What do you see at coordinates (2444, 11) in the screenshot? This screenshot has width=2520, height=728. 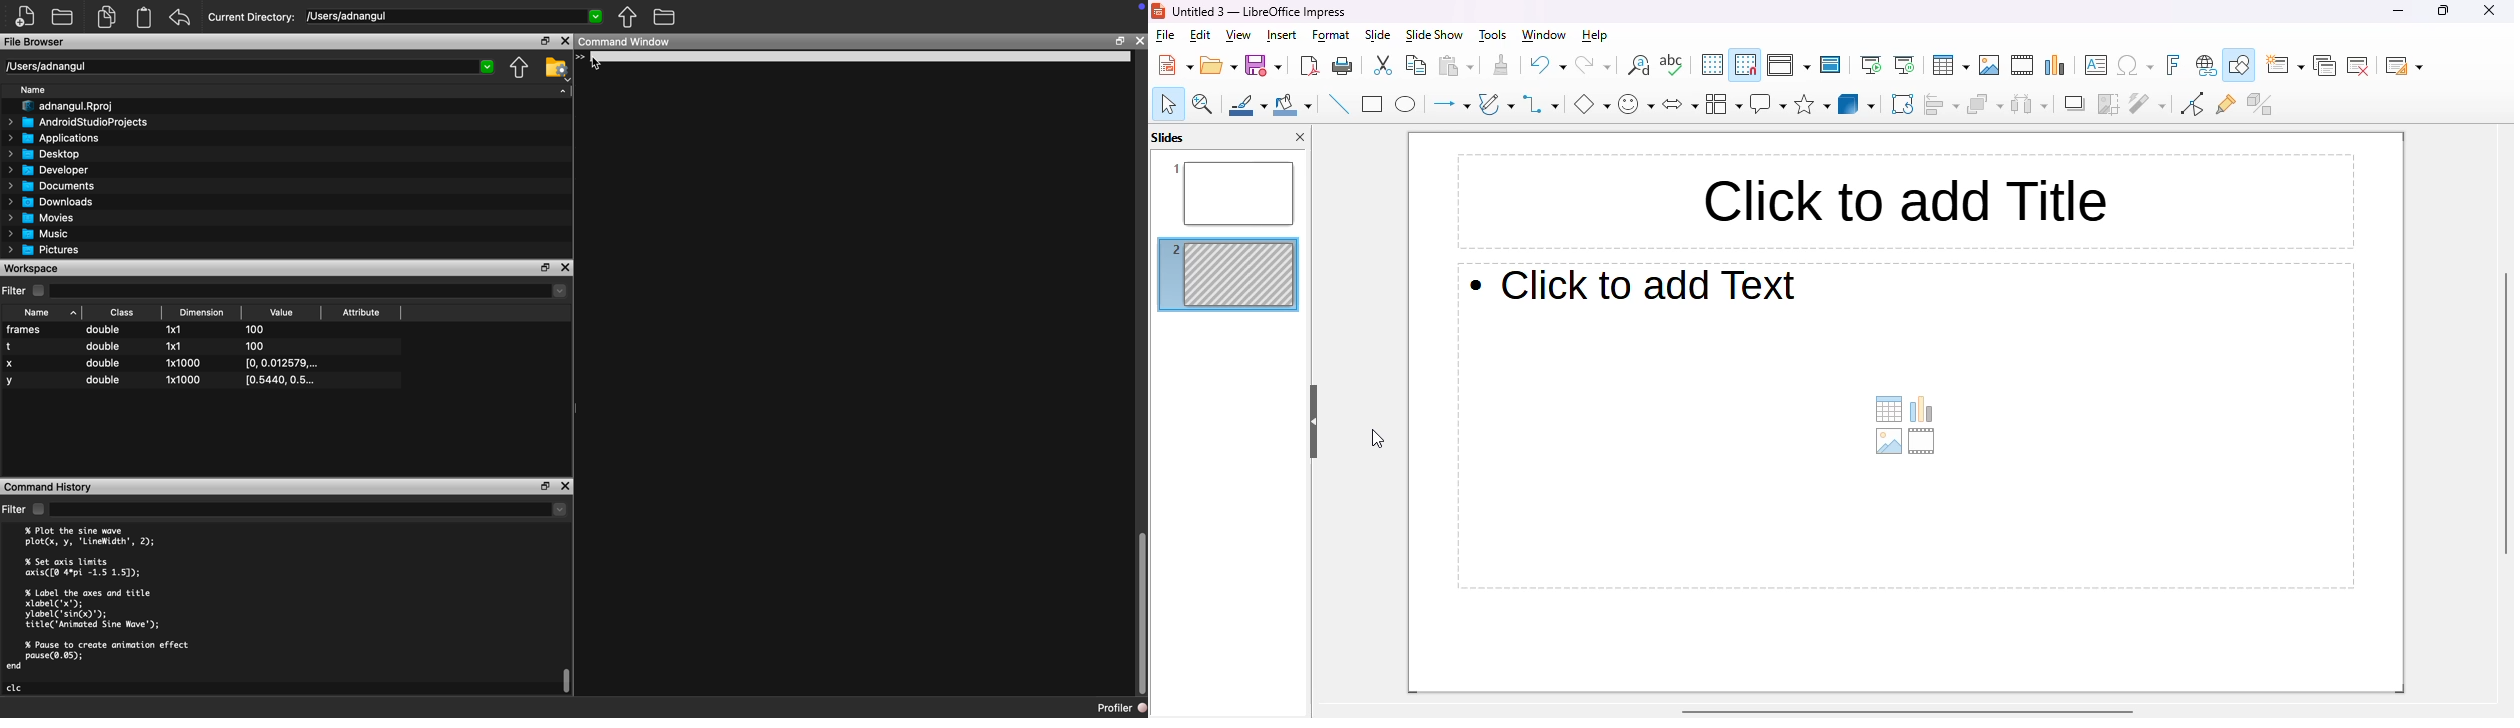 I see `maximize` at bounding box center [2444, 11].